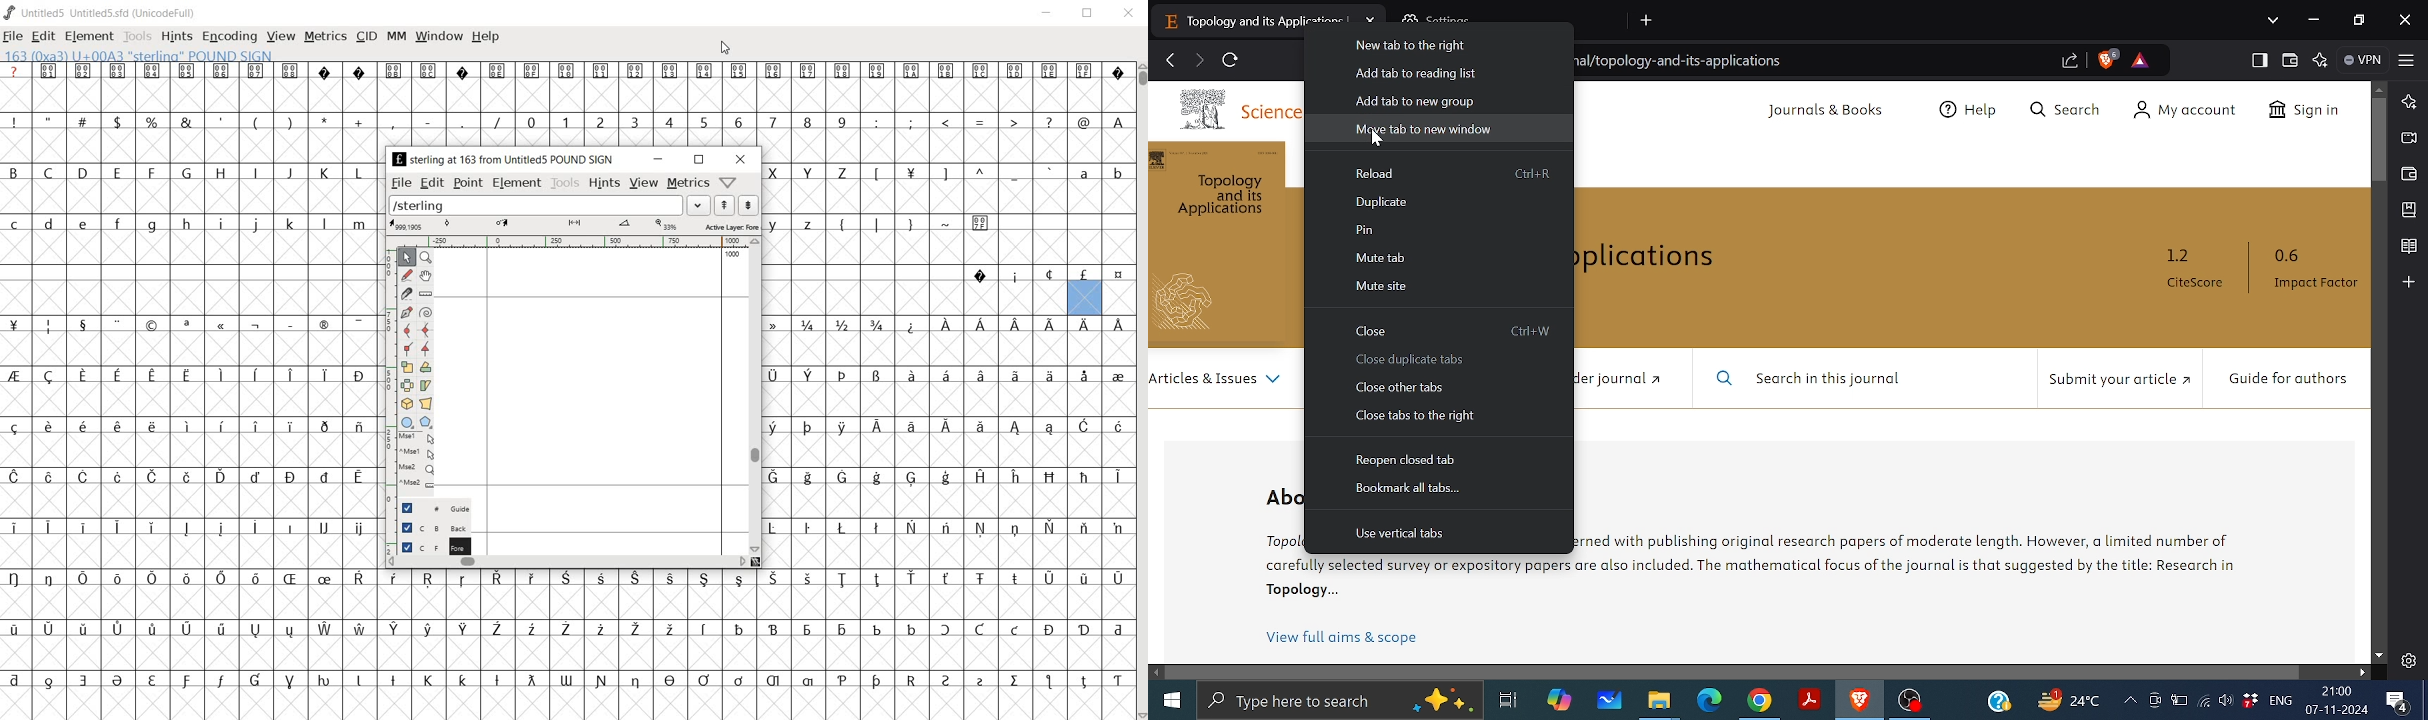 The height and width of the screenshot is (728, 2436). What do you see at coordinates (50, 174) in the screenshot?
I see `C` at bounding box center [50, 174].